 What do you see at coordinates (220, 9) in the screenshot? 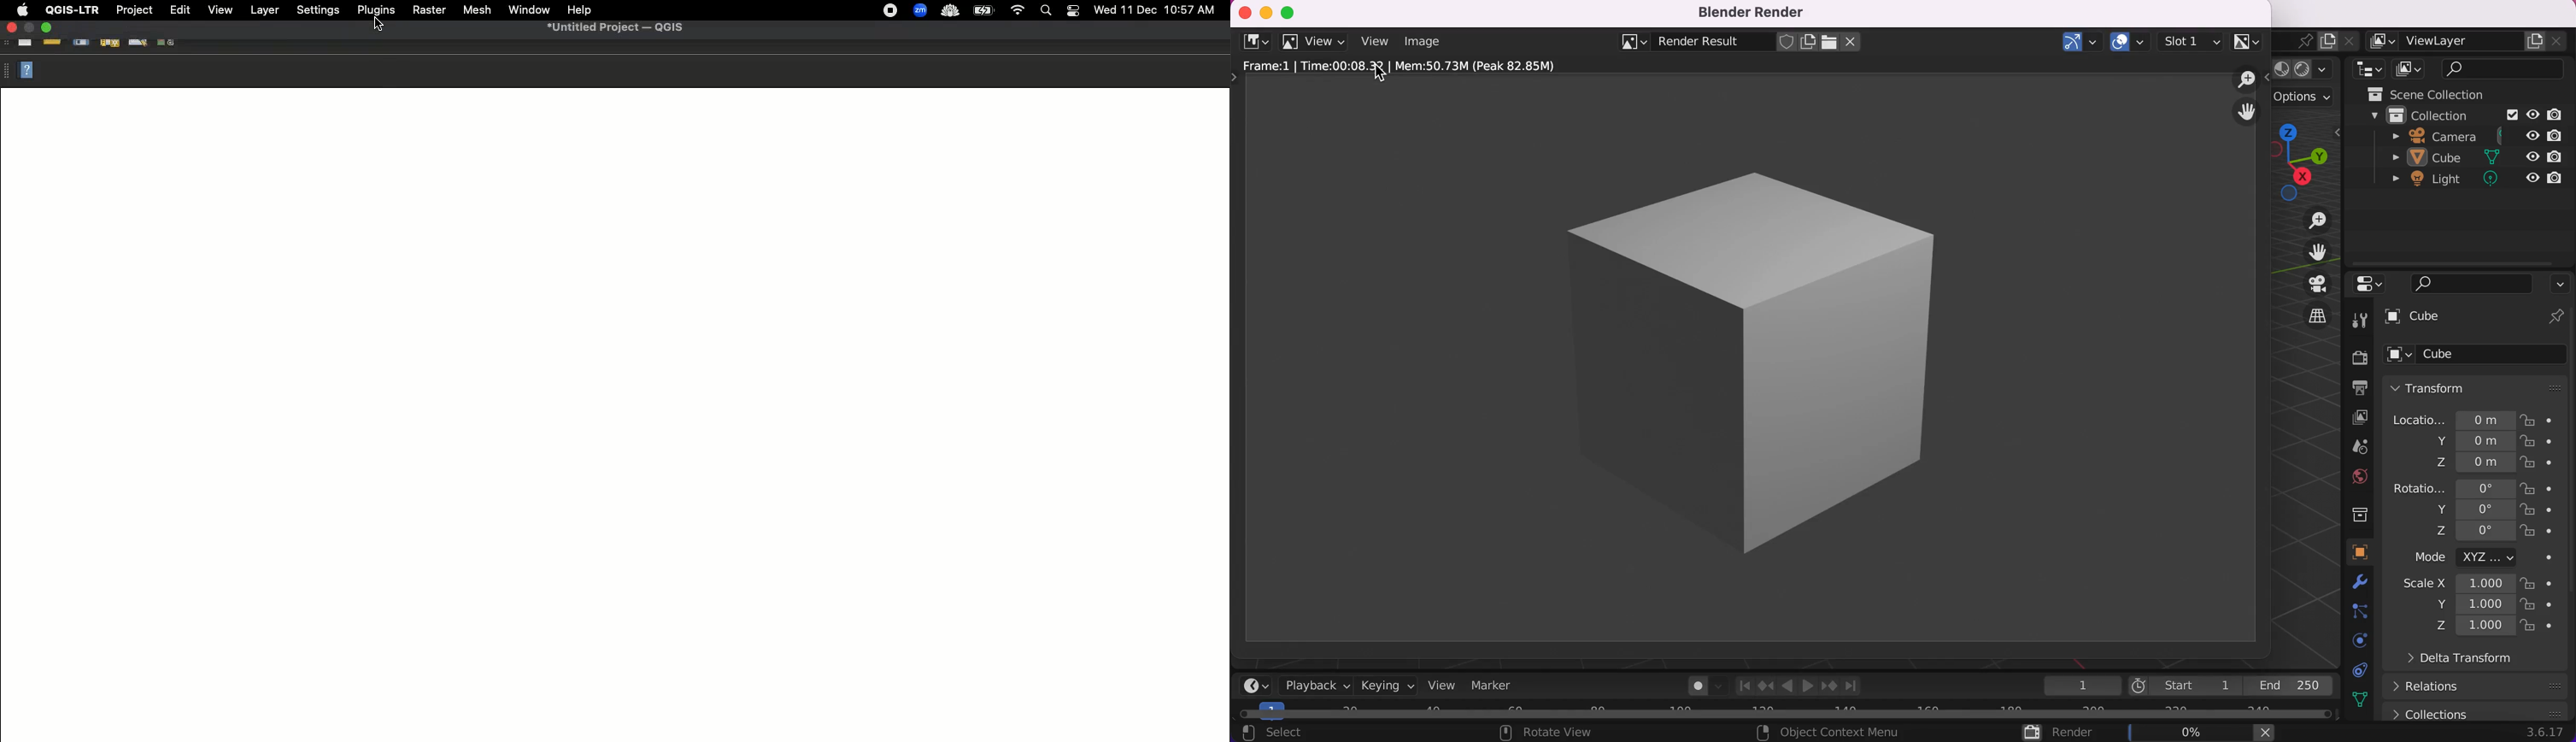
I see `View` at bounding box center [220, 9].